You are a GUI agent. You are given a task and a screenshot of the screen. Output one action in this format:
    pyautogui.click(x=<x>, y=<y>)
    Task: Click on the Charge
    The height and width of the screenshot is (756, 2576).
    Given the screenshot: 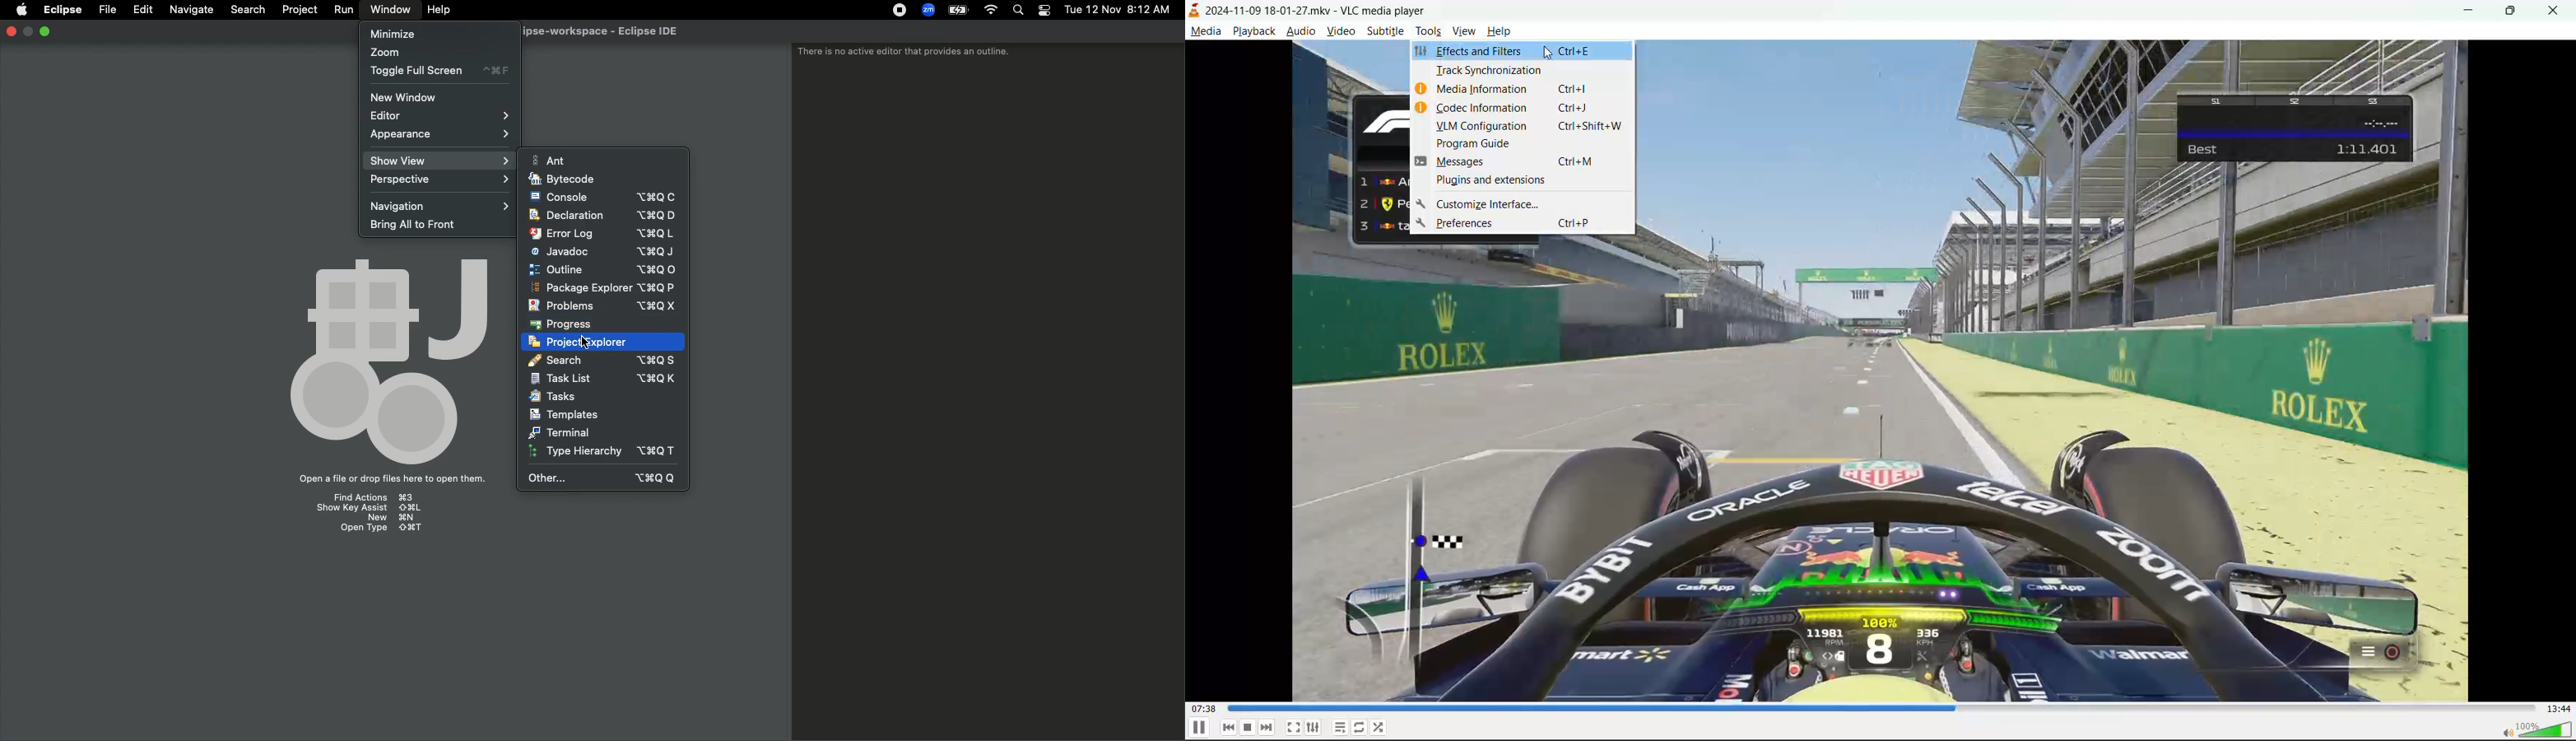 What is the action you would take?
    pyautogui.click(x=955, y=12)
    